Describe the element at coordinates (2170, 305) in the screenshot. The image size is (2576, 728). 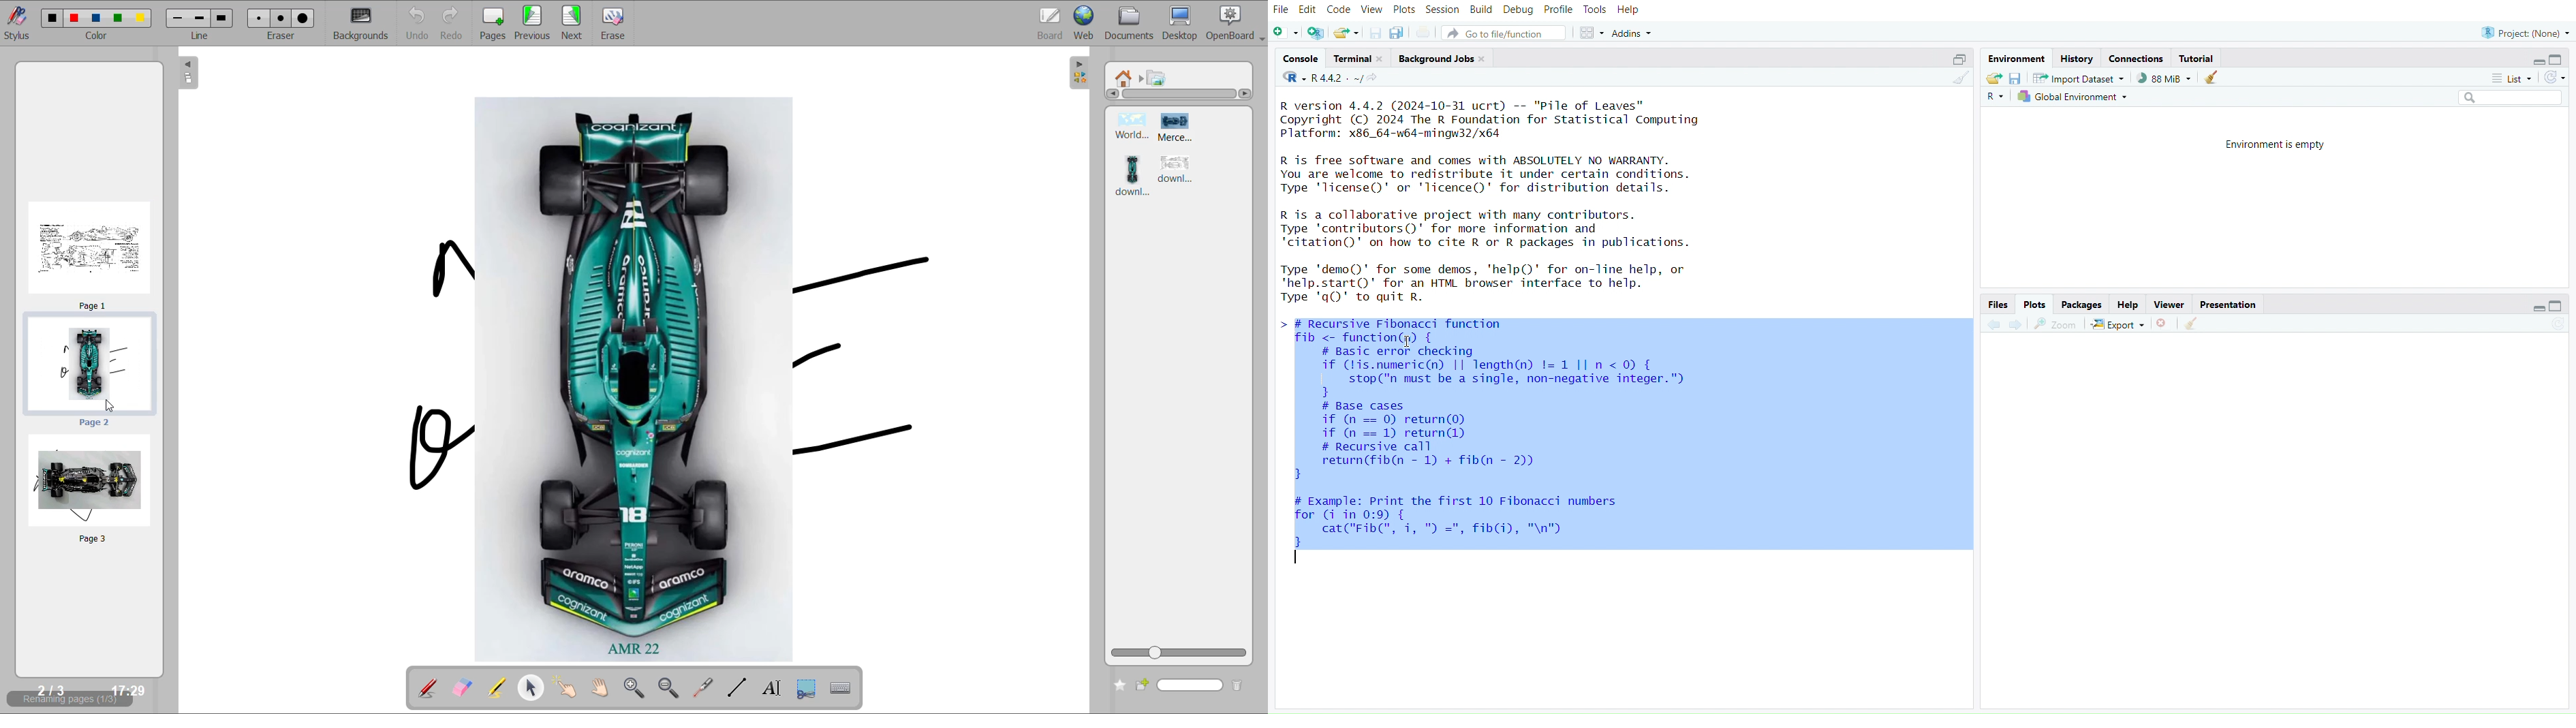
I see `viewer` at that location.